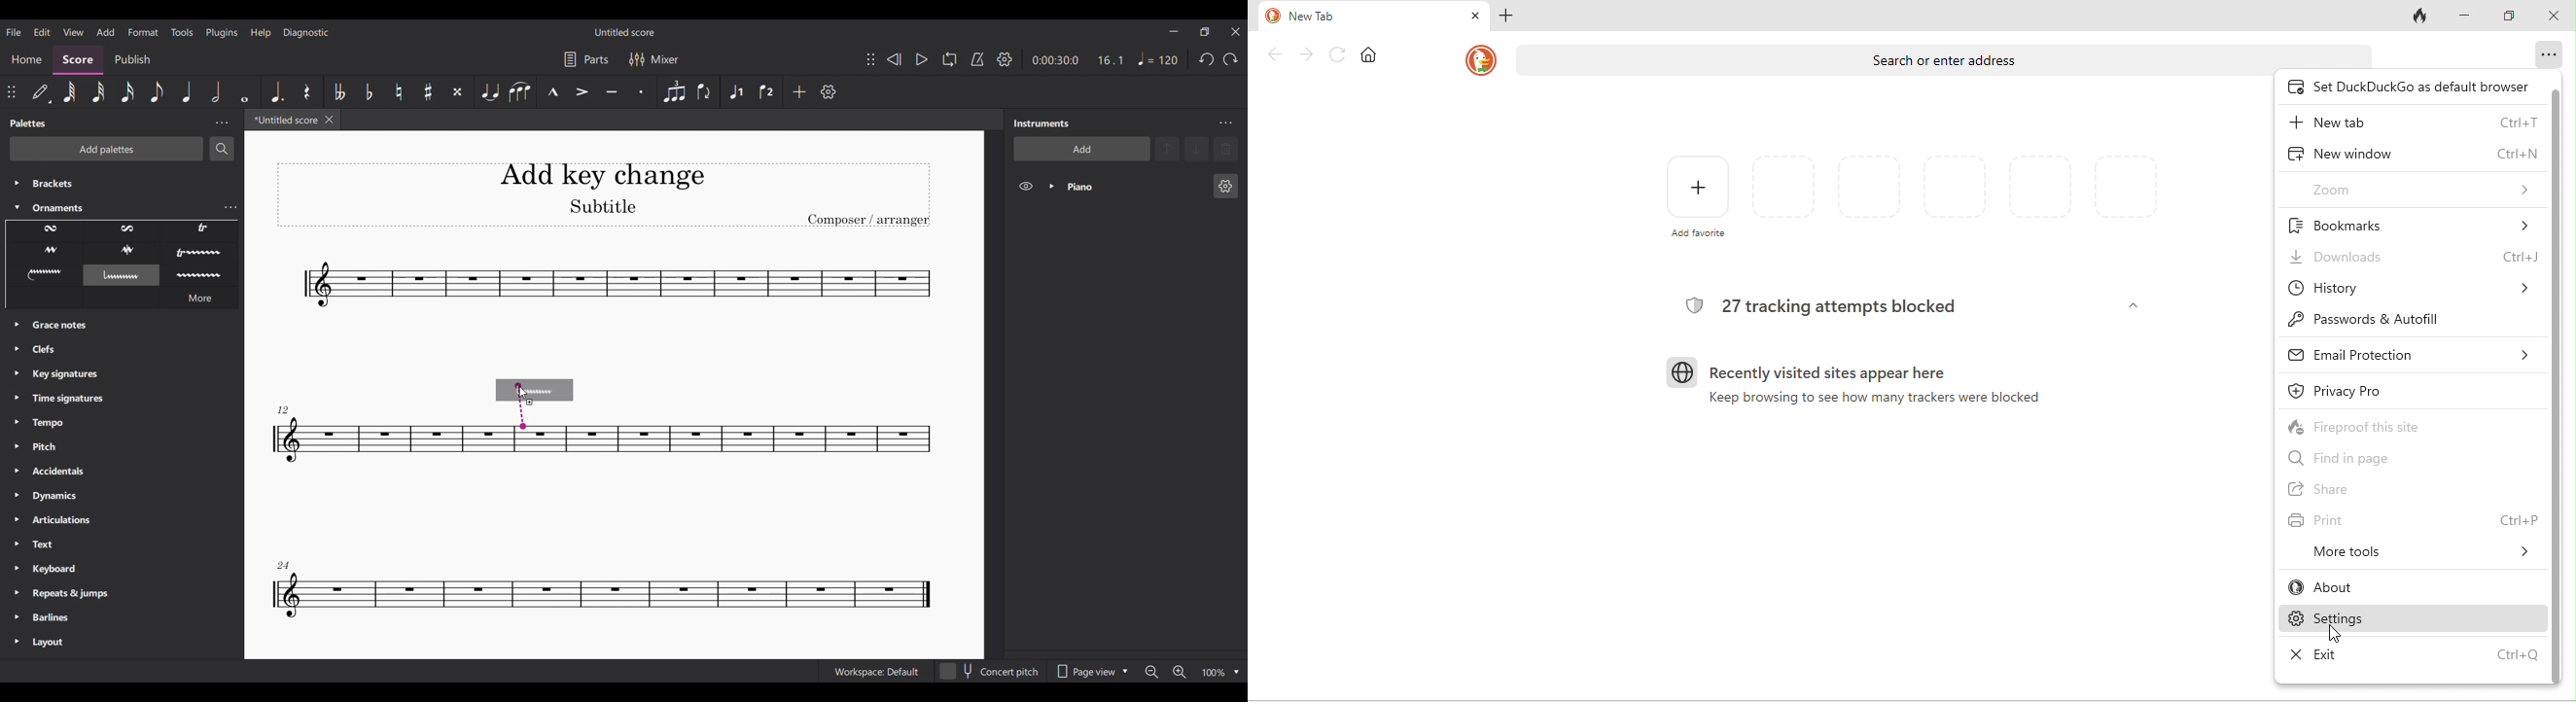 The width and height of the screenshot is (2576, 728). I want to click on recently visited sites appear here, so click(1829, 373).